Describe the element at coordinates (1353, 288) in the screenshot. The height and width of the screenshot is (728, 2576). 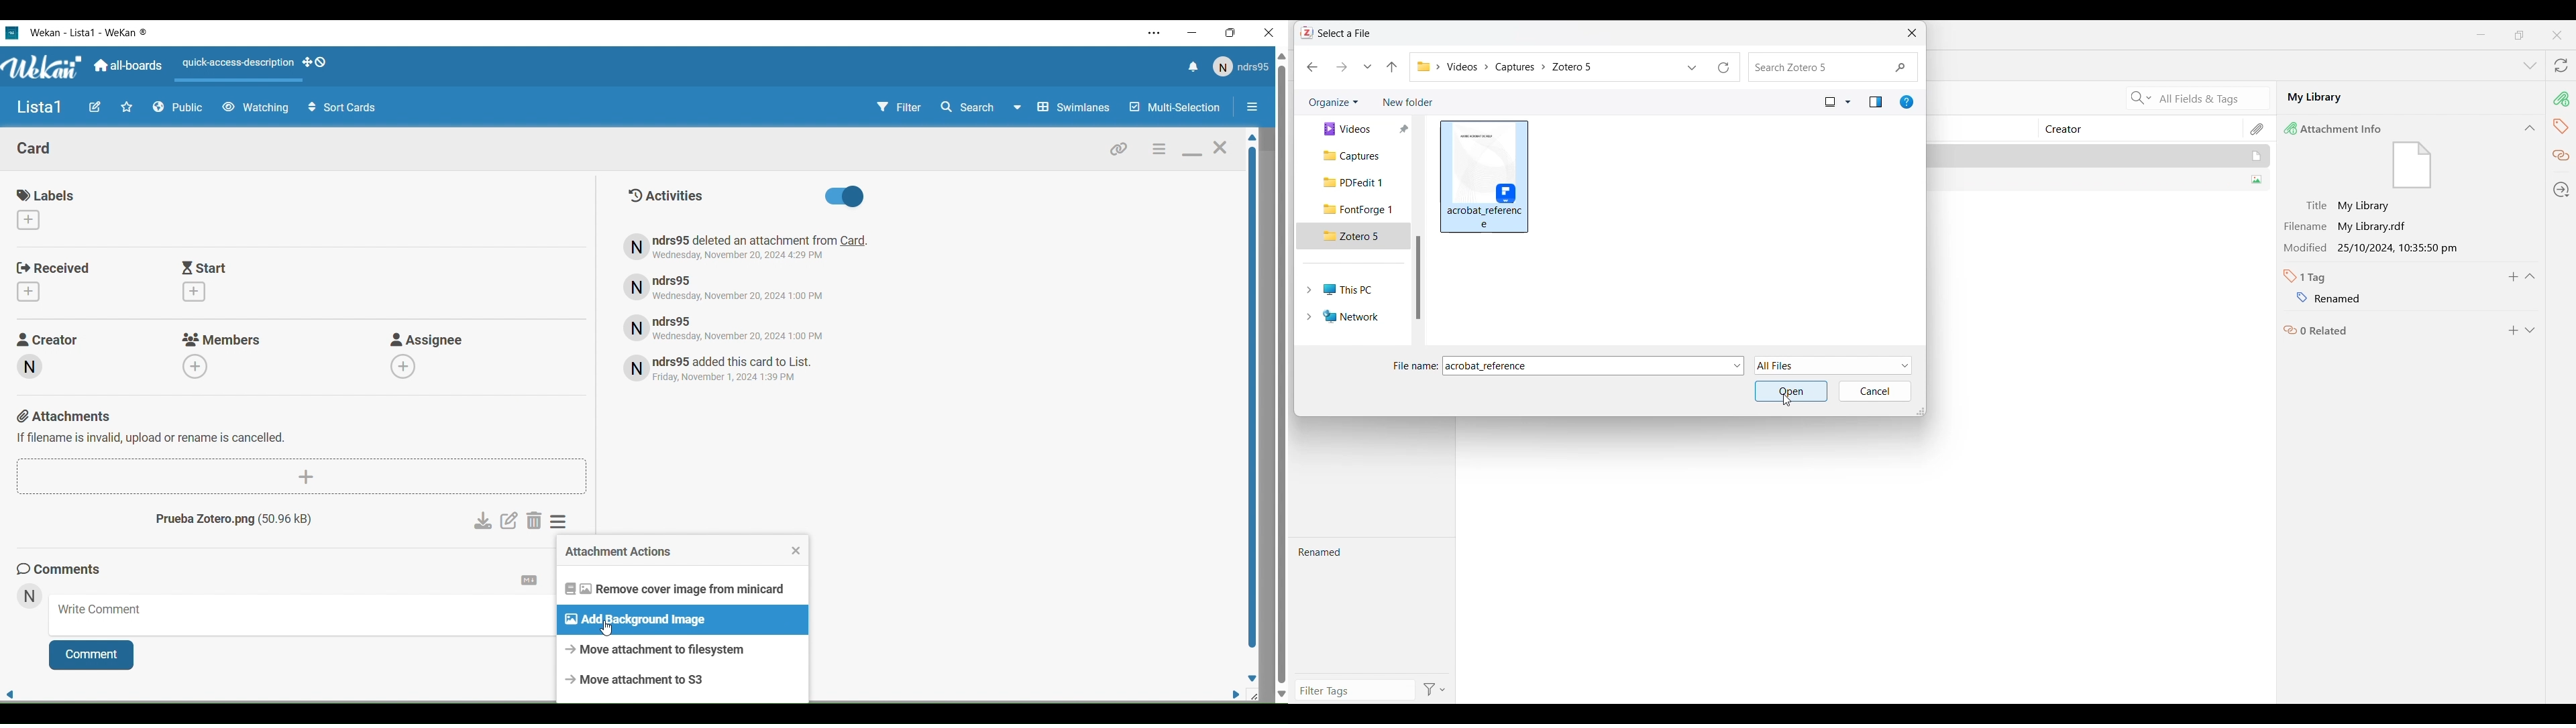
I see `This PC` at that location.